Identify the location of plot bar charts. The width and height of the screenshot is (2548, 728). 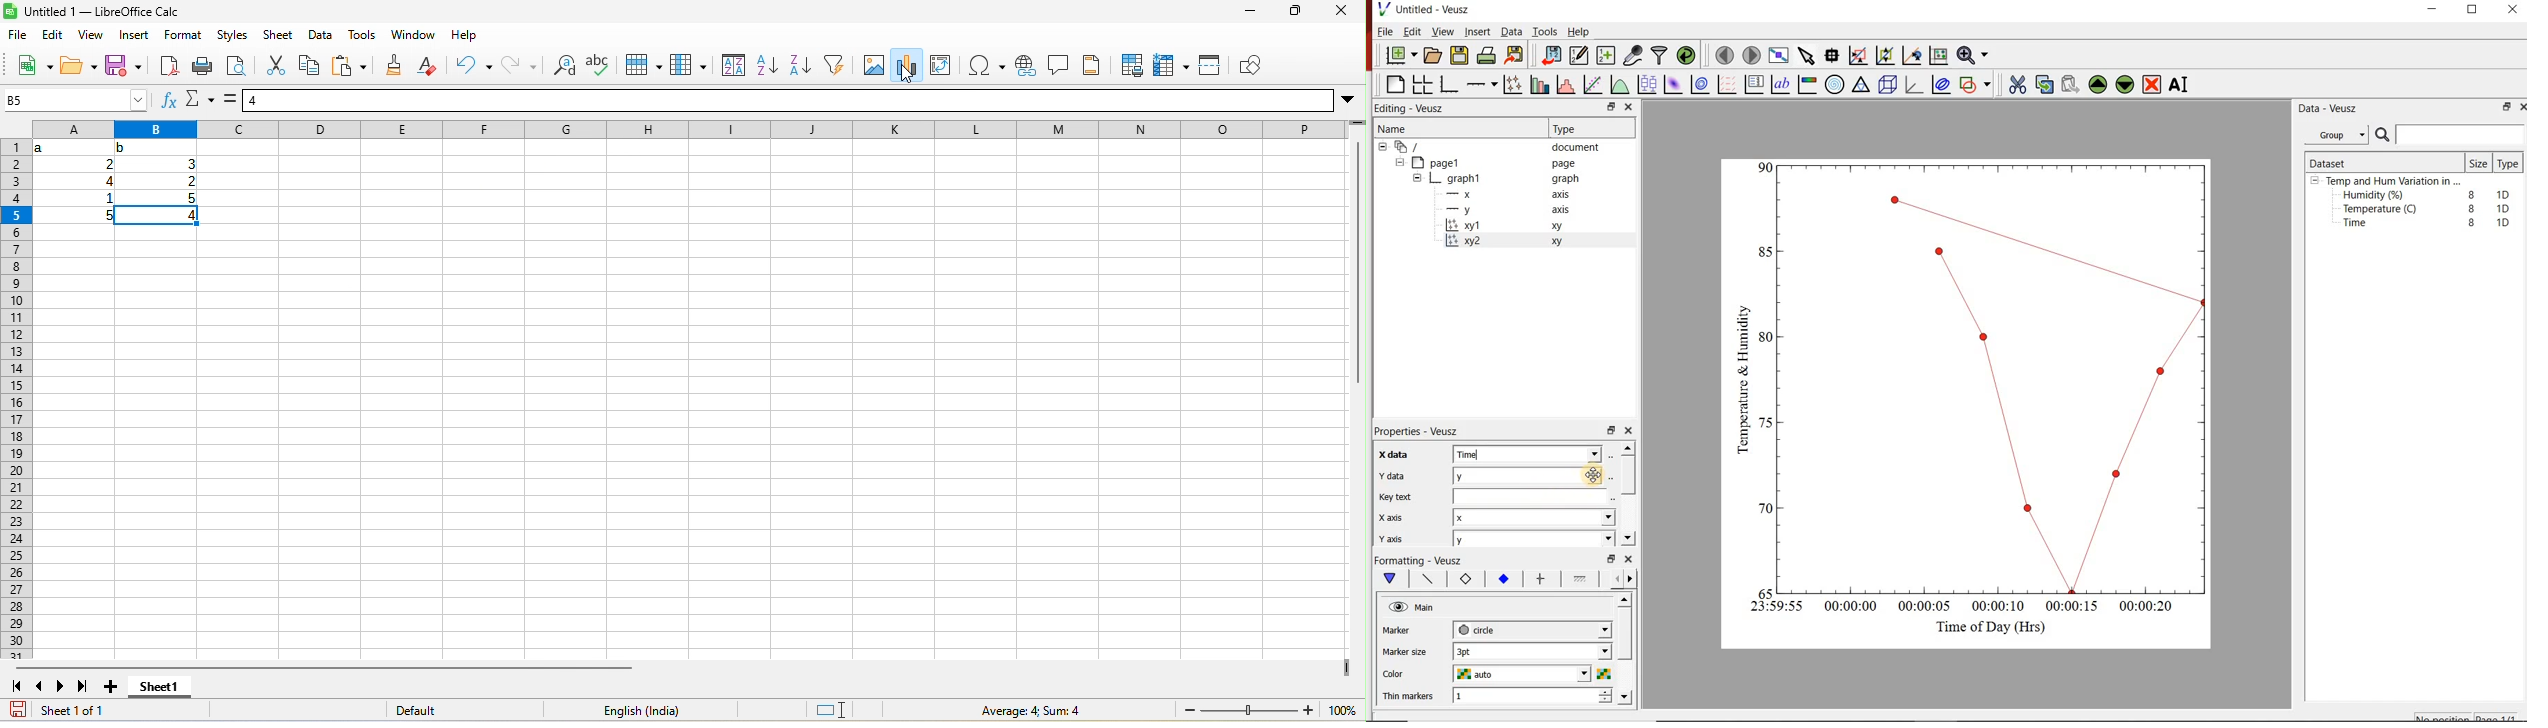
(1540, 82).